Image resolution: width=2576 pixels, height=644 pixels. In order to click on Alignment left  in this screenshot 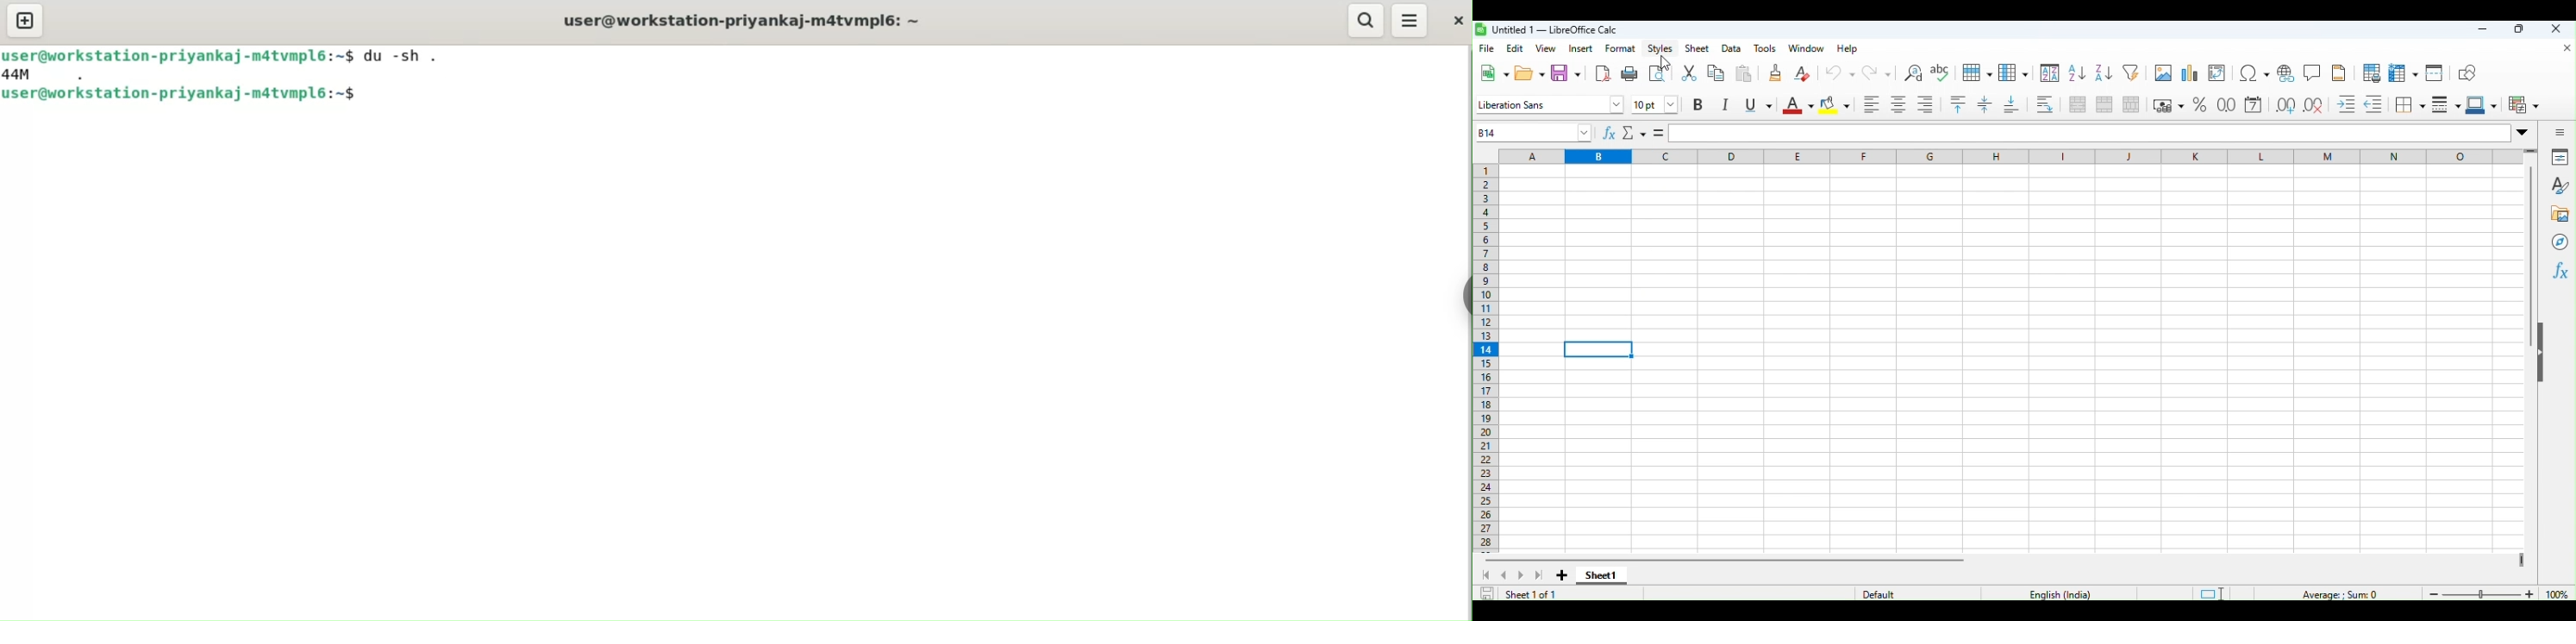, I will do `click(1869, 105)`.